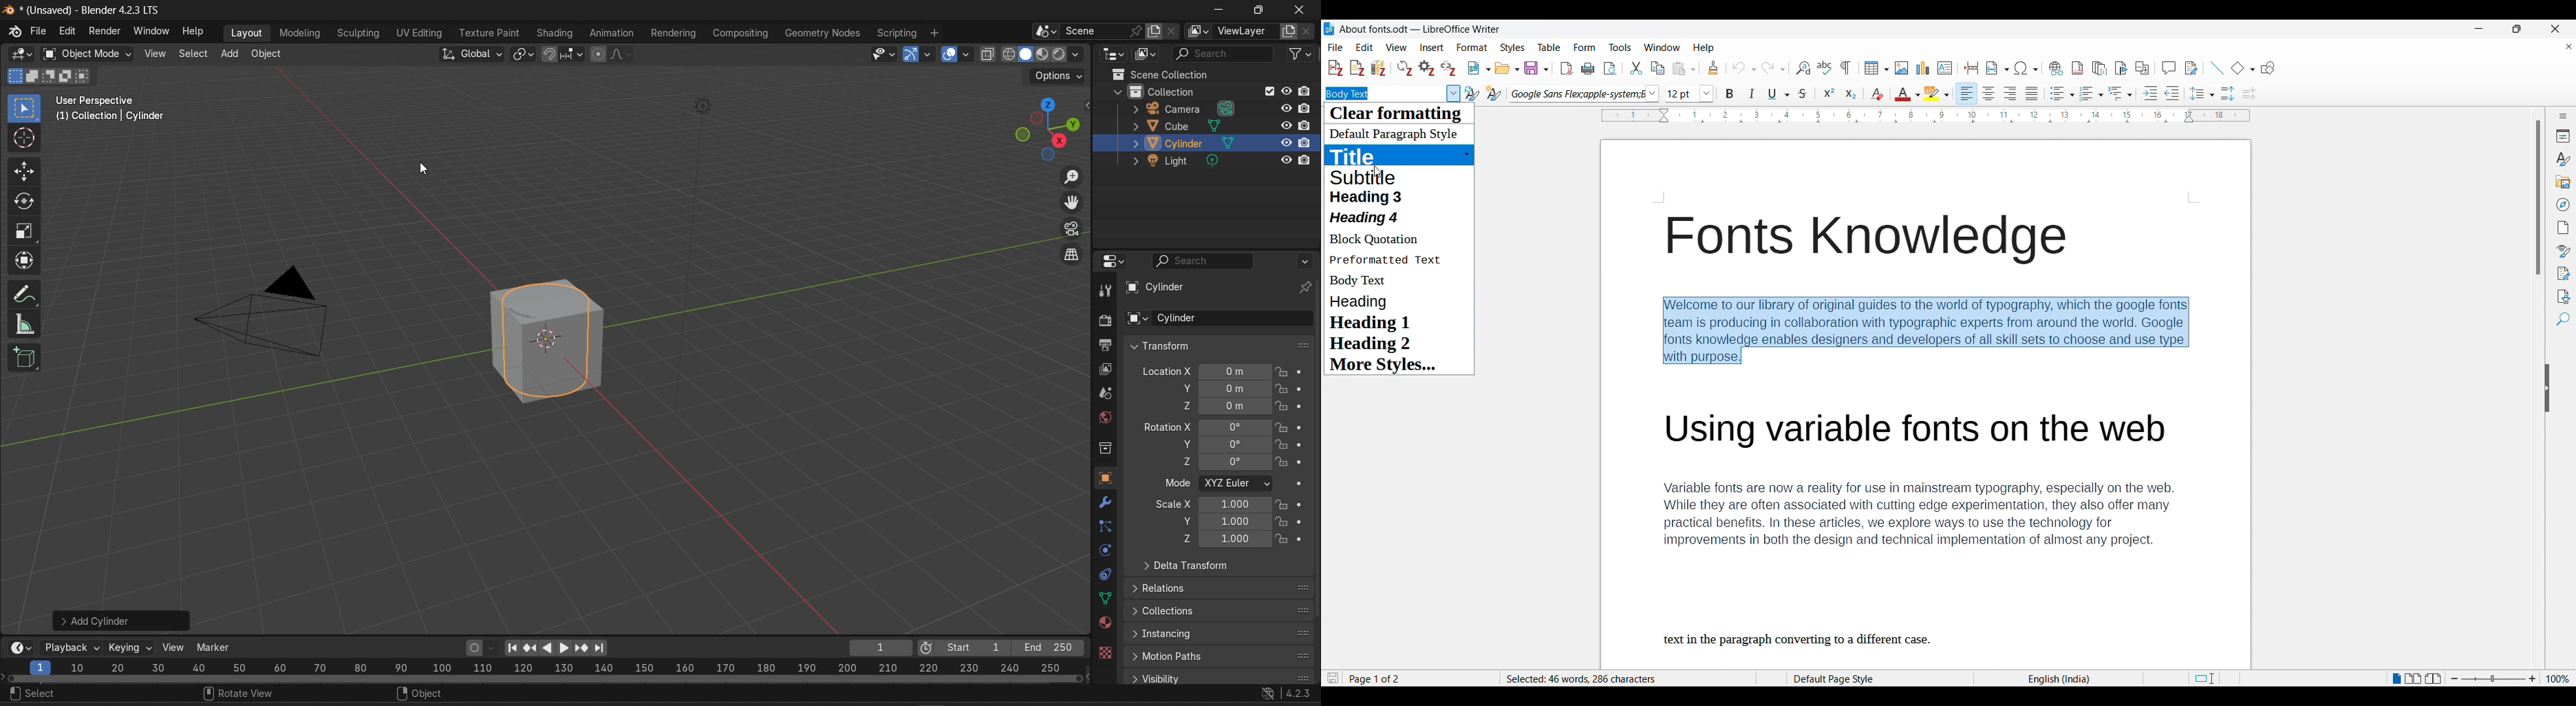  I want to click on Clear formatting, so click(1403, 114).